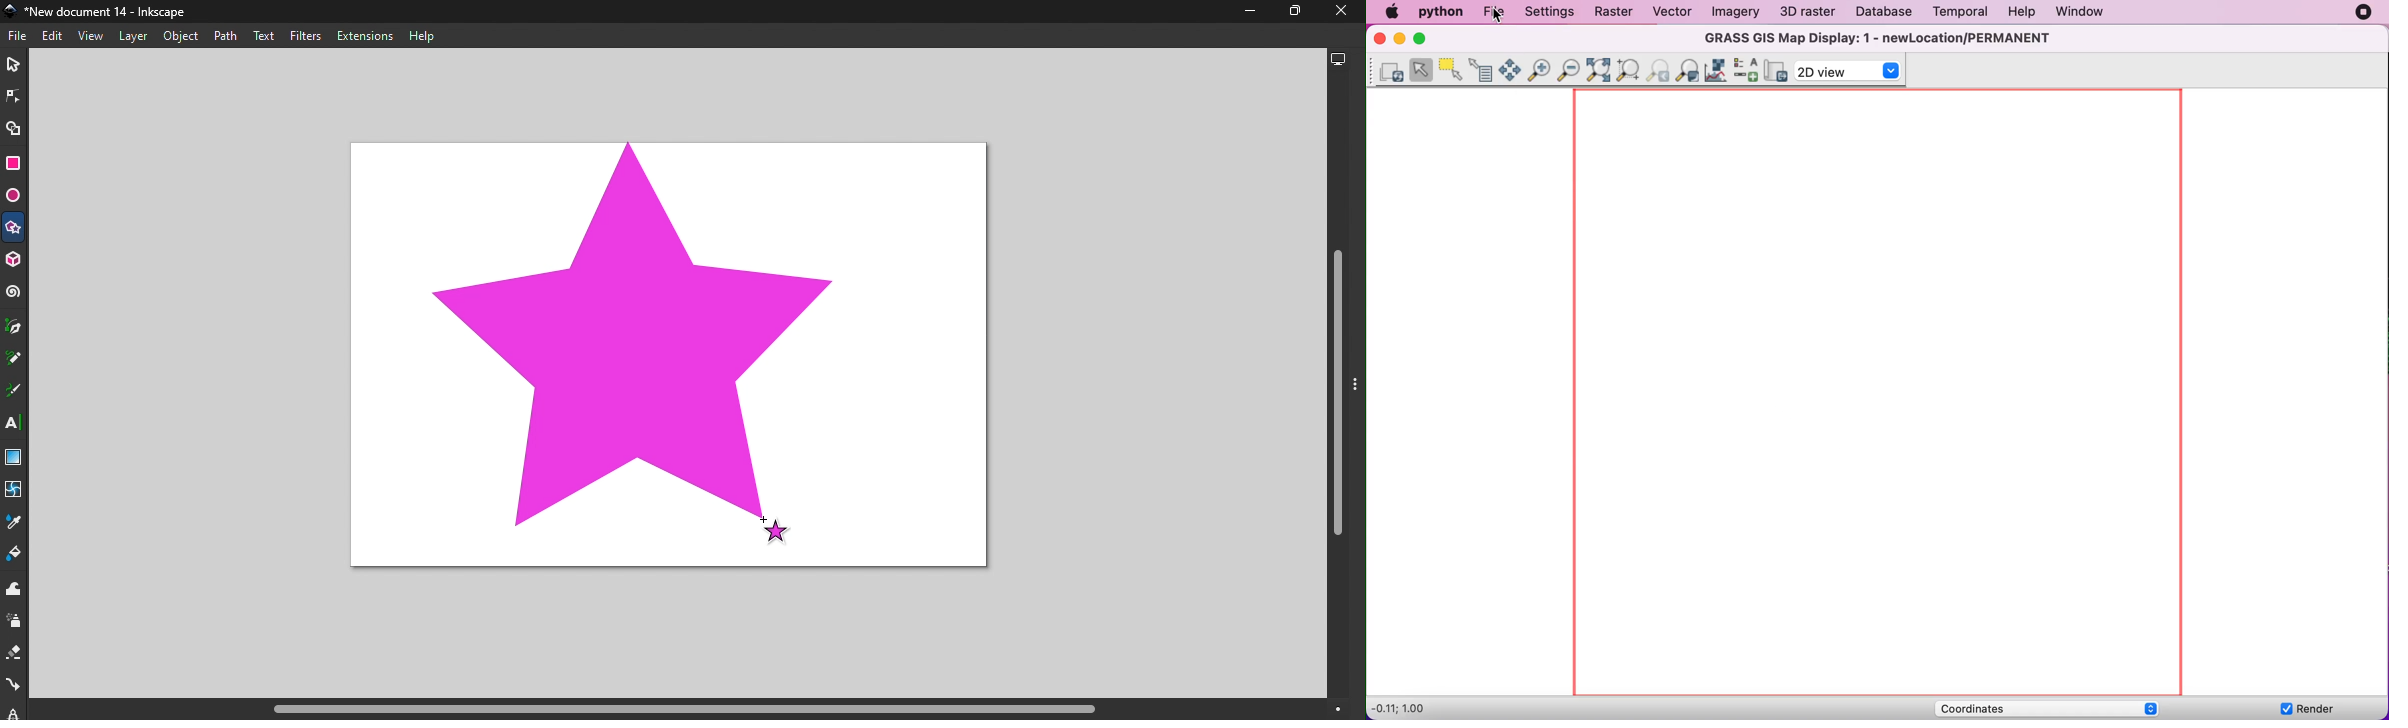 Image resolution: width=2408 pixels, height=728 pixels. What do you see at coordinates (15, 196) in the screenshot?
I see `Ellipse/Arc tool` at bounding box center [15, 196].